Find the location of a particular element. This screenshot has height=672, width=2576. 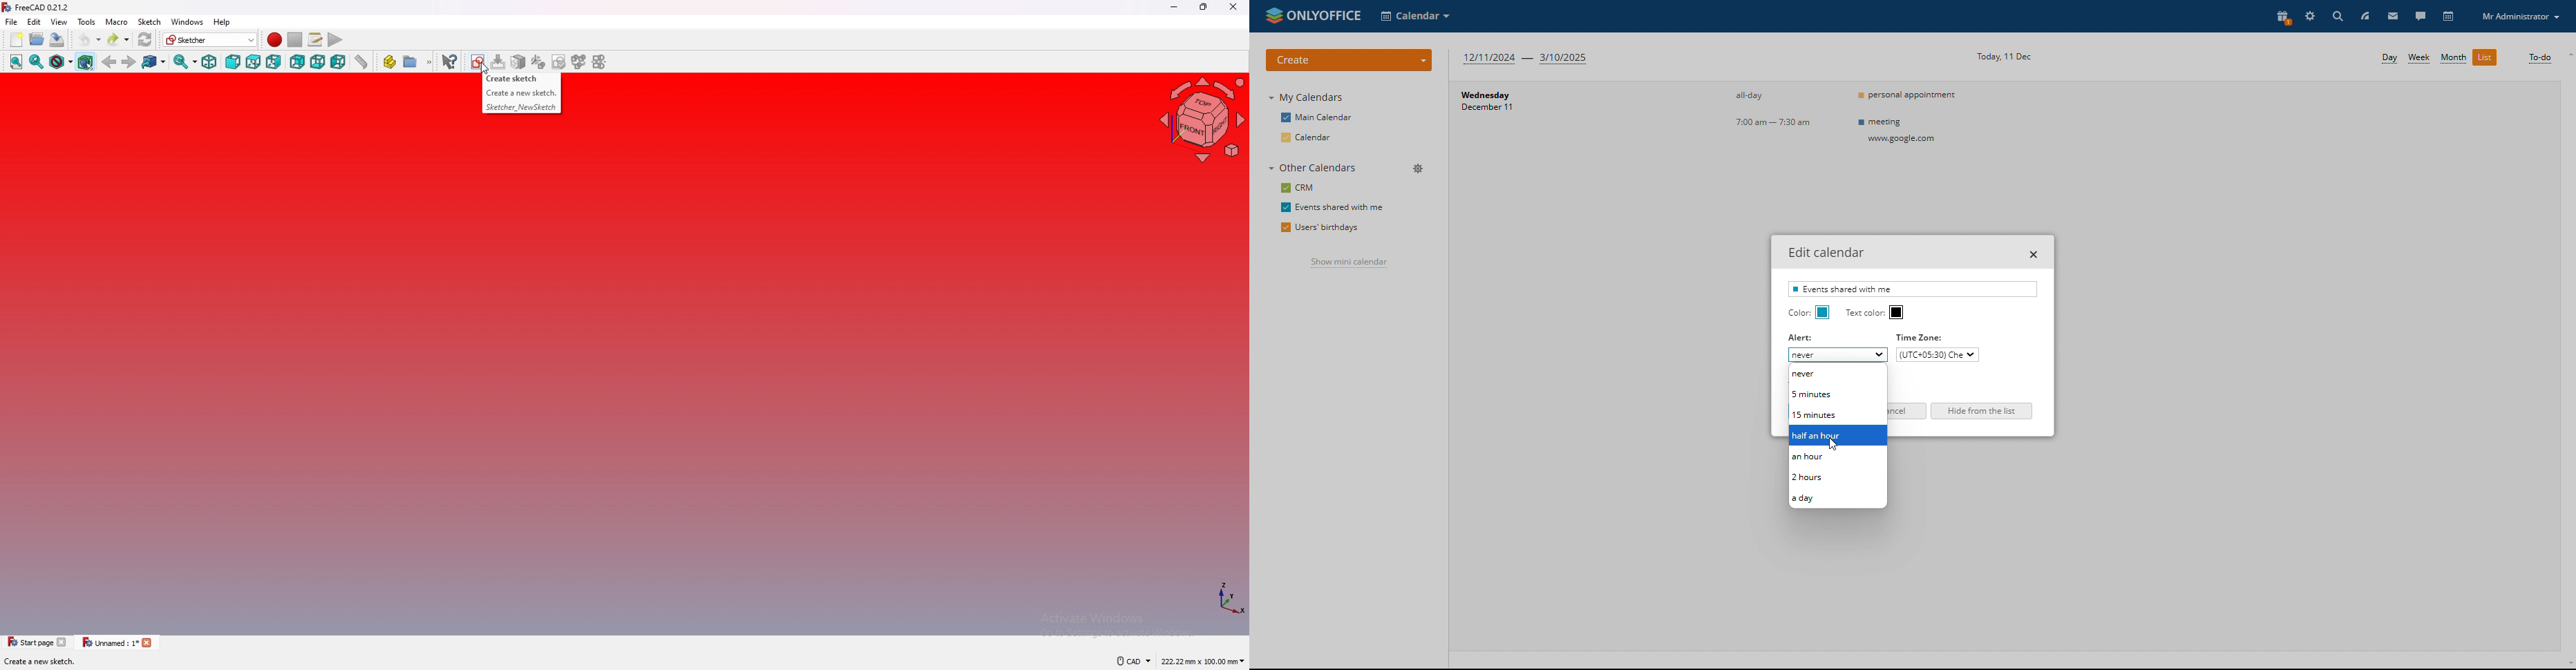

5 minutes is located at coordinates (1837, 395).